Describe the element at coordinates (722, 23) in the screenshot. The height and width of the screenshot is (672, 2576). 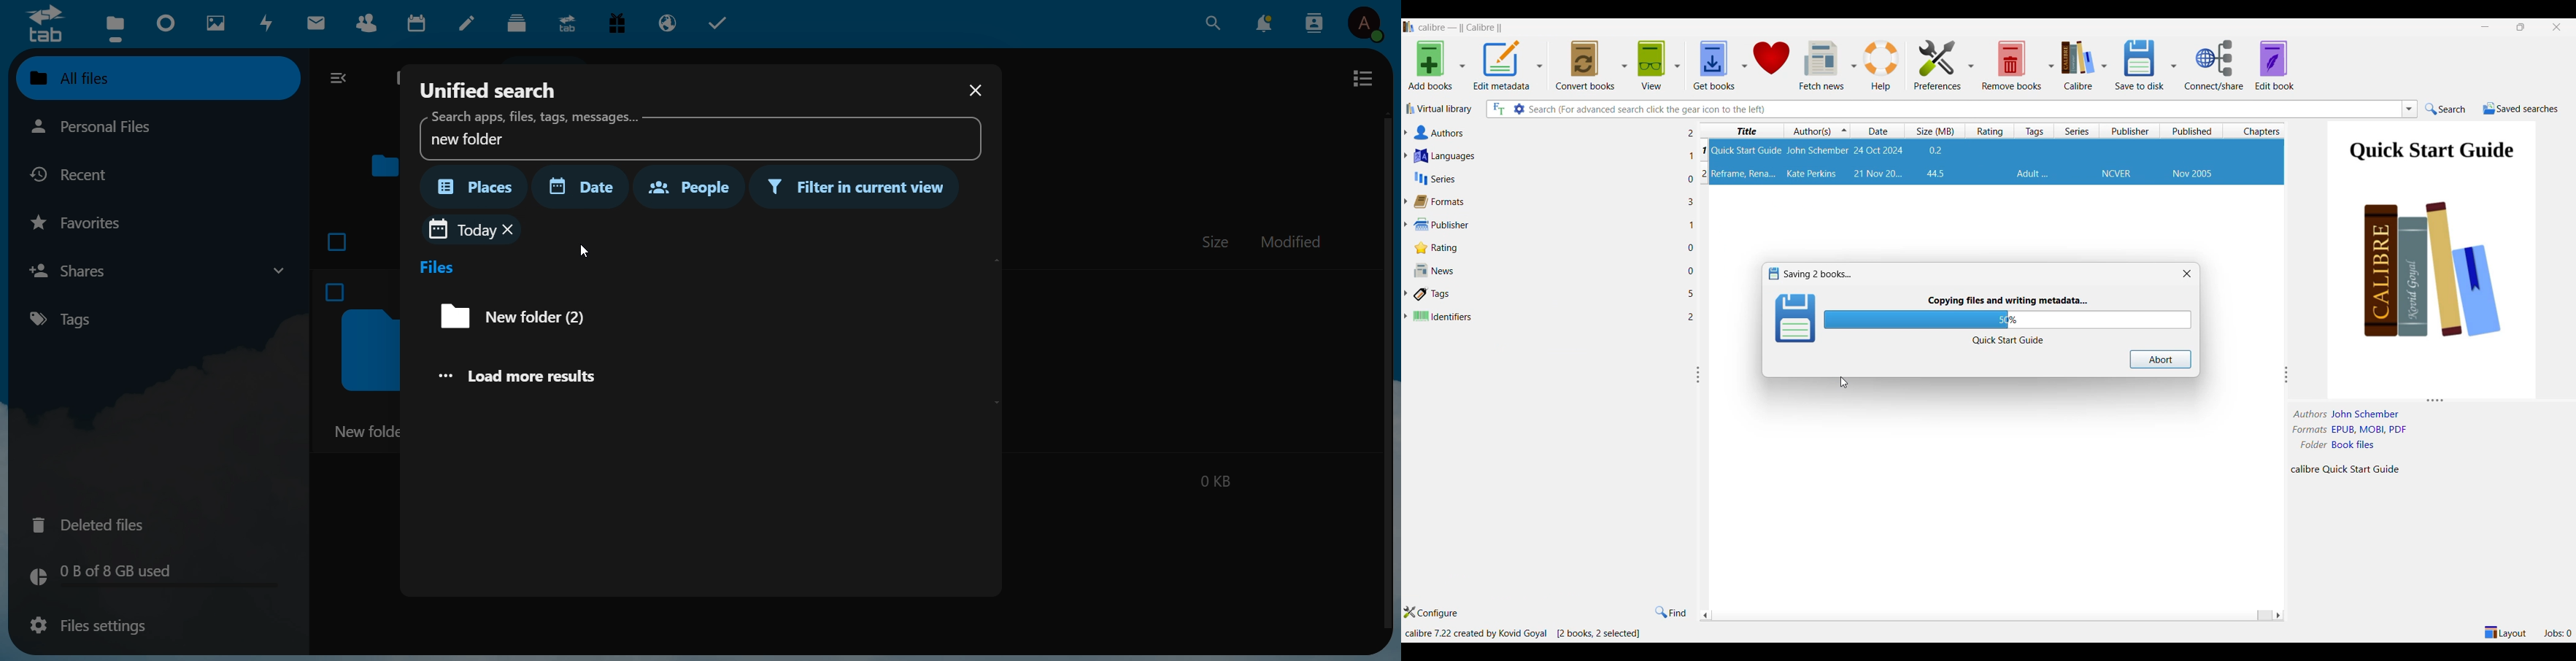
I see `task` at that location.